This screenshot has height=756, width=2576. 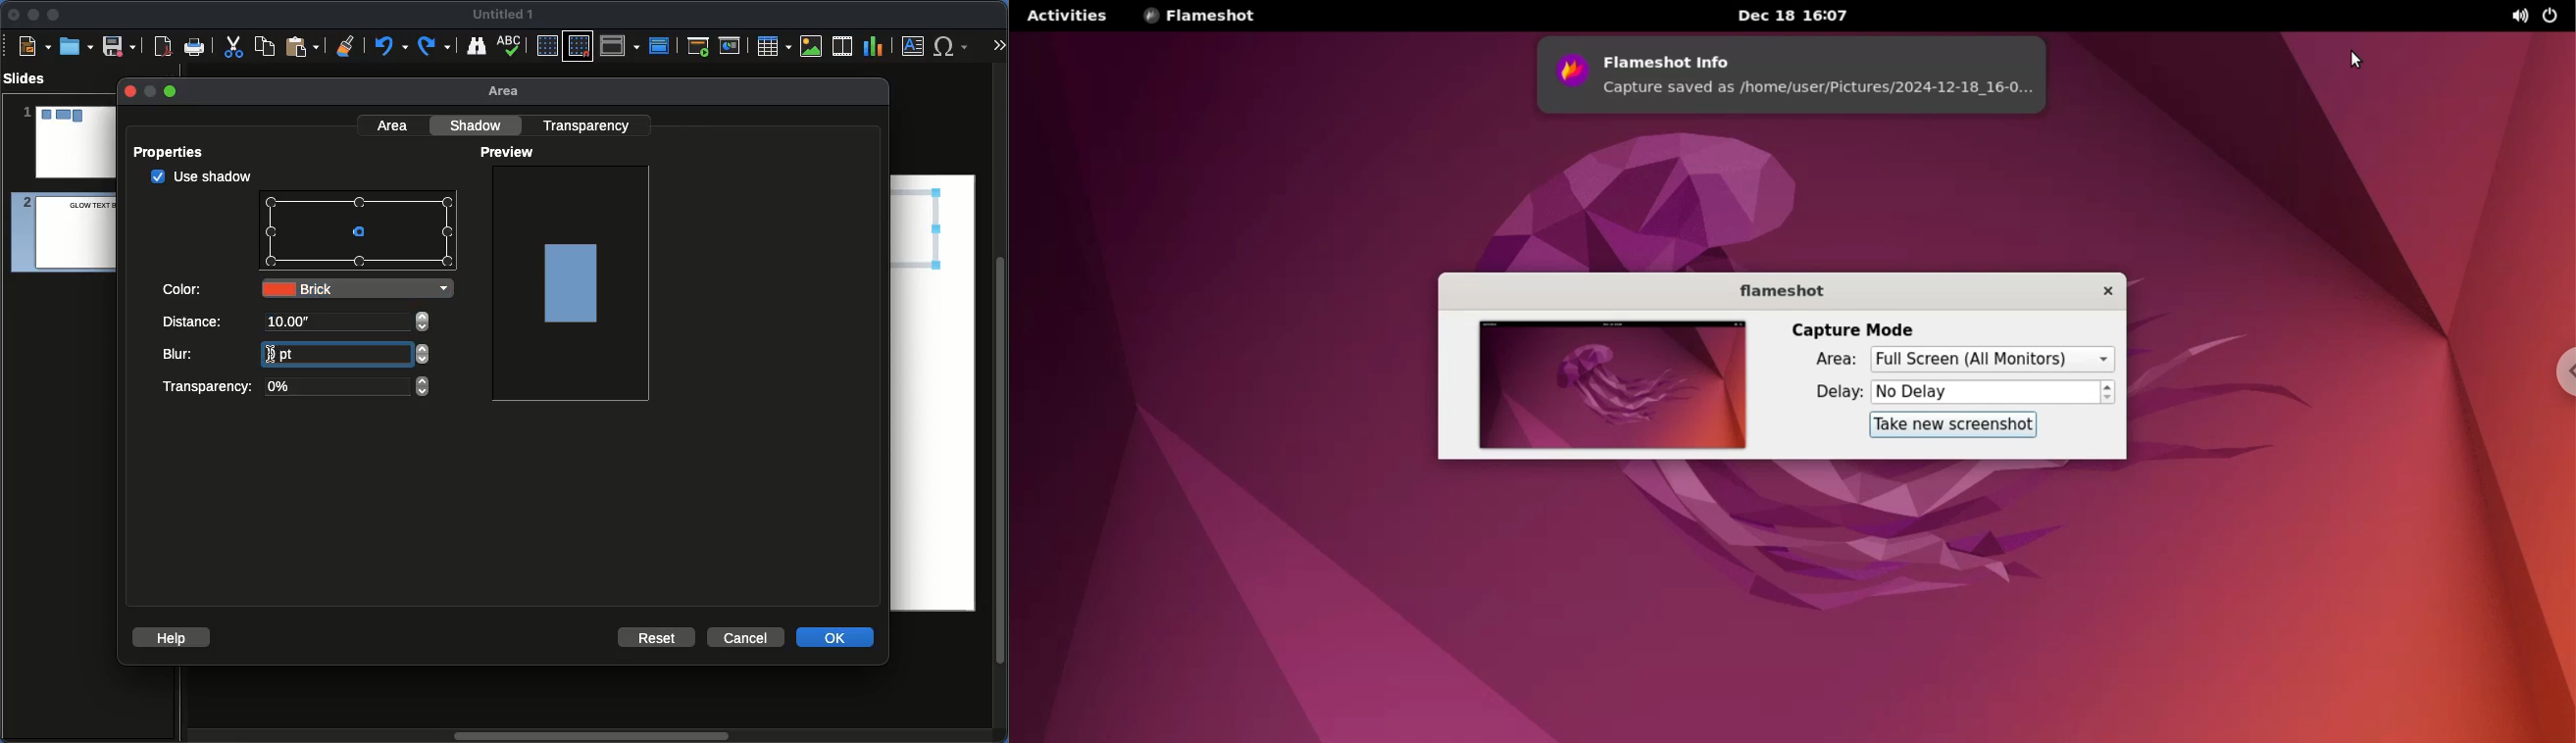 I want to click on Current slide, so click(x=732, y=46).